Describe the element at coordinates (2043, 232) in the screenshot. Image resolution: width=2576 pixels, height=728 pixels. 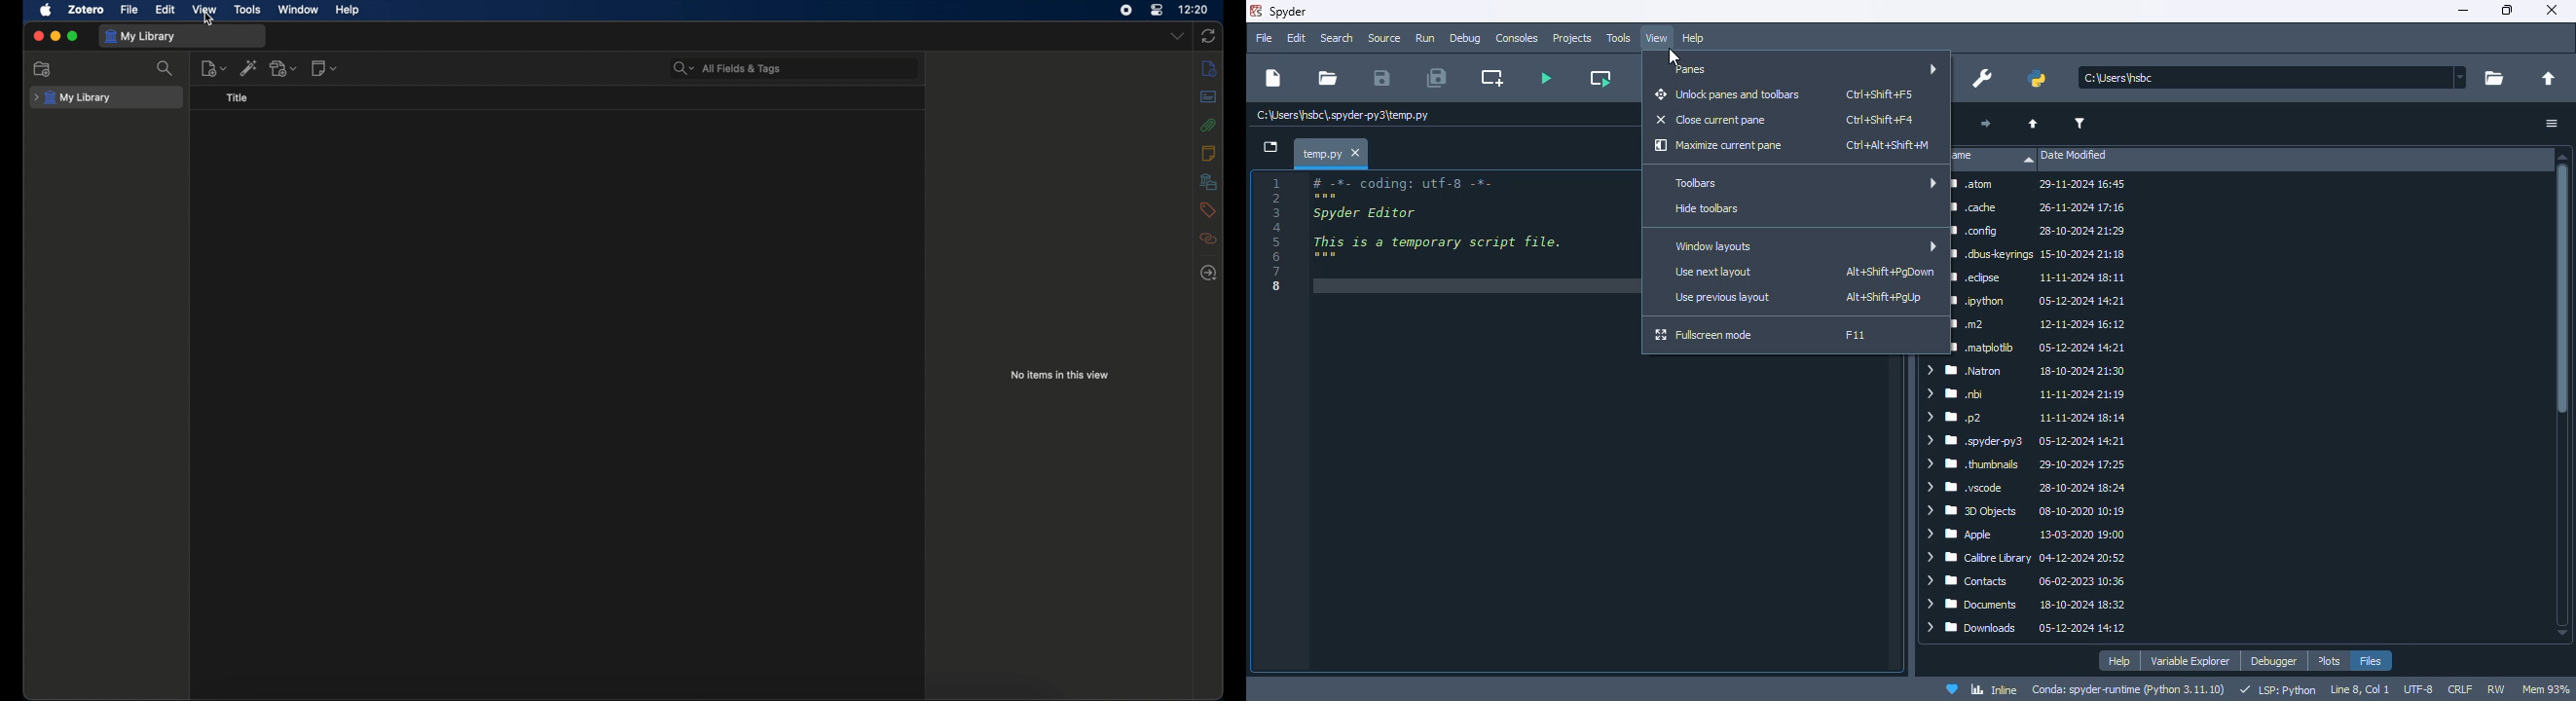
I see `.config` at that location.